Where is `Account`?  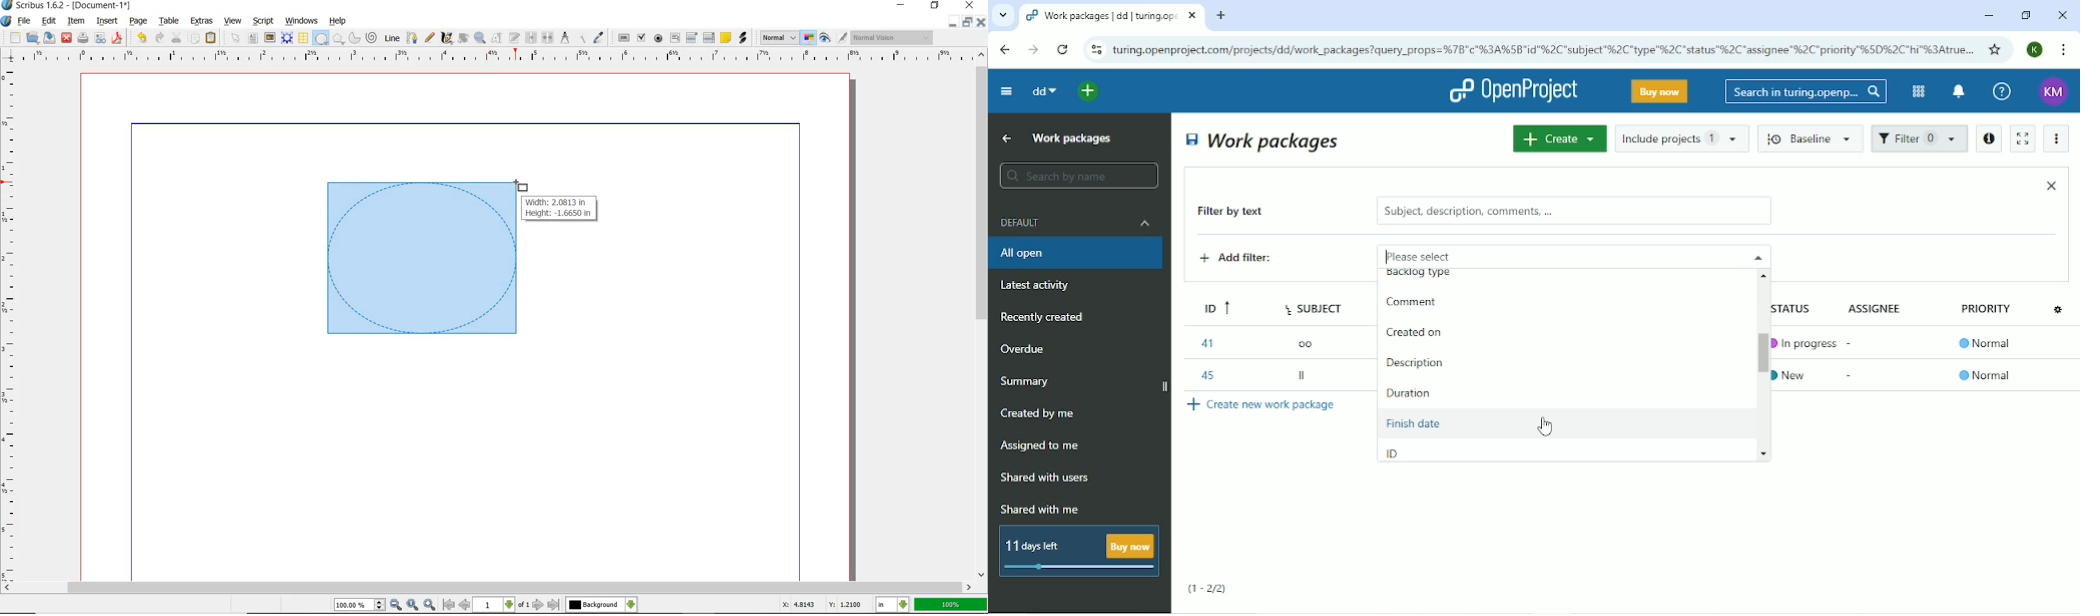
Account is located at coordinates (2054, 92).